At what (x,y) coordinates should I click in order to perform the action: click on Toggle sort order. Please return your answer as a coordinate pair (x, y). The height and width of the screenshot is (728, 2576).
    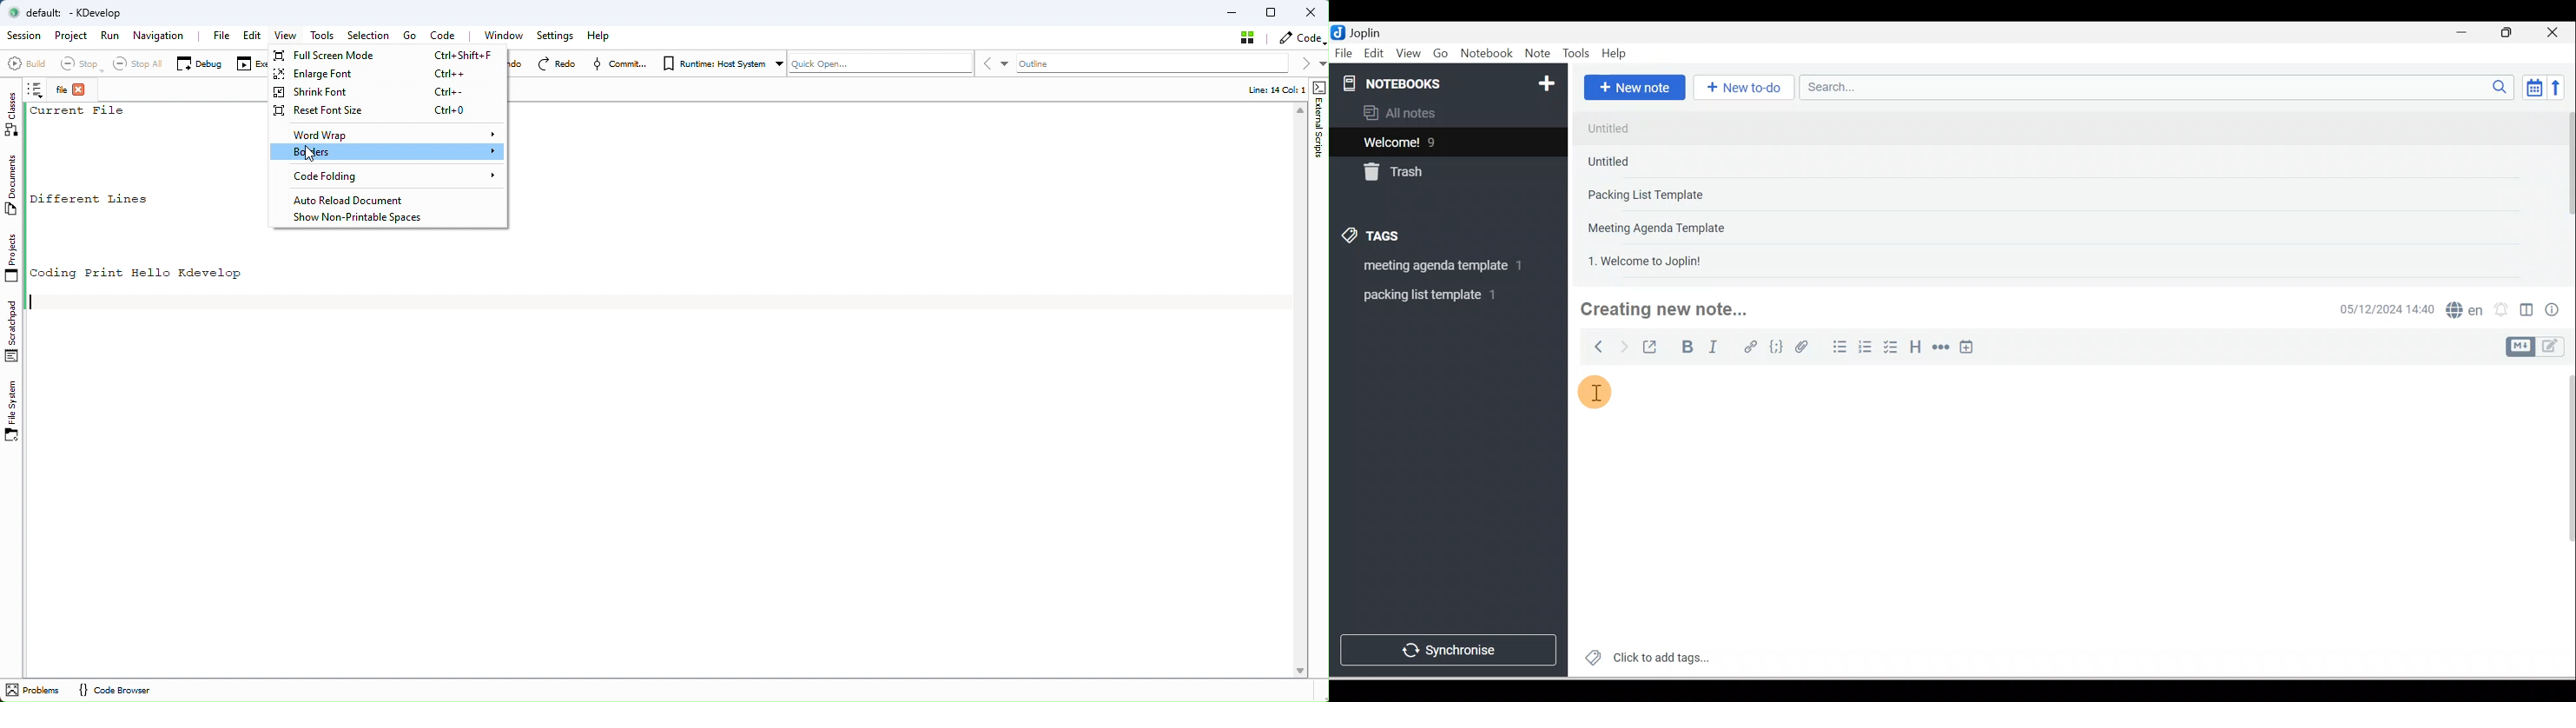
    Looking at the image, I should click on (2534, 86).